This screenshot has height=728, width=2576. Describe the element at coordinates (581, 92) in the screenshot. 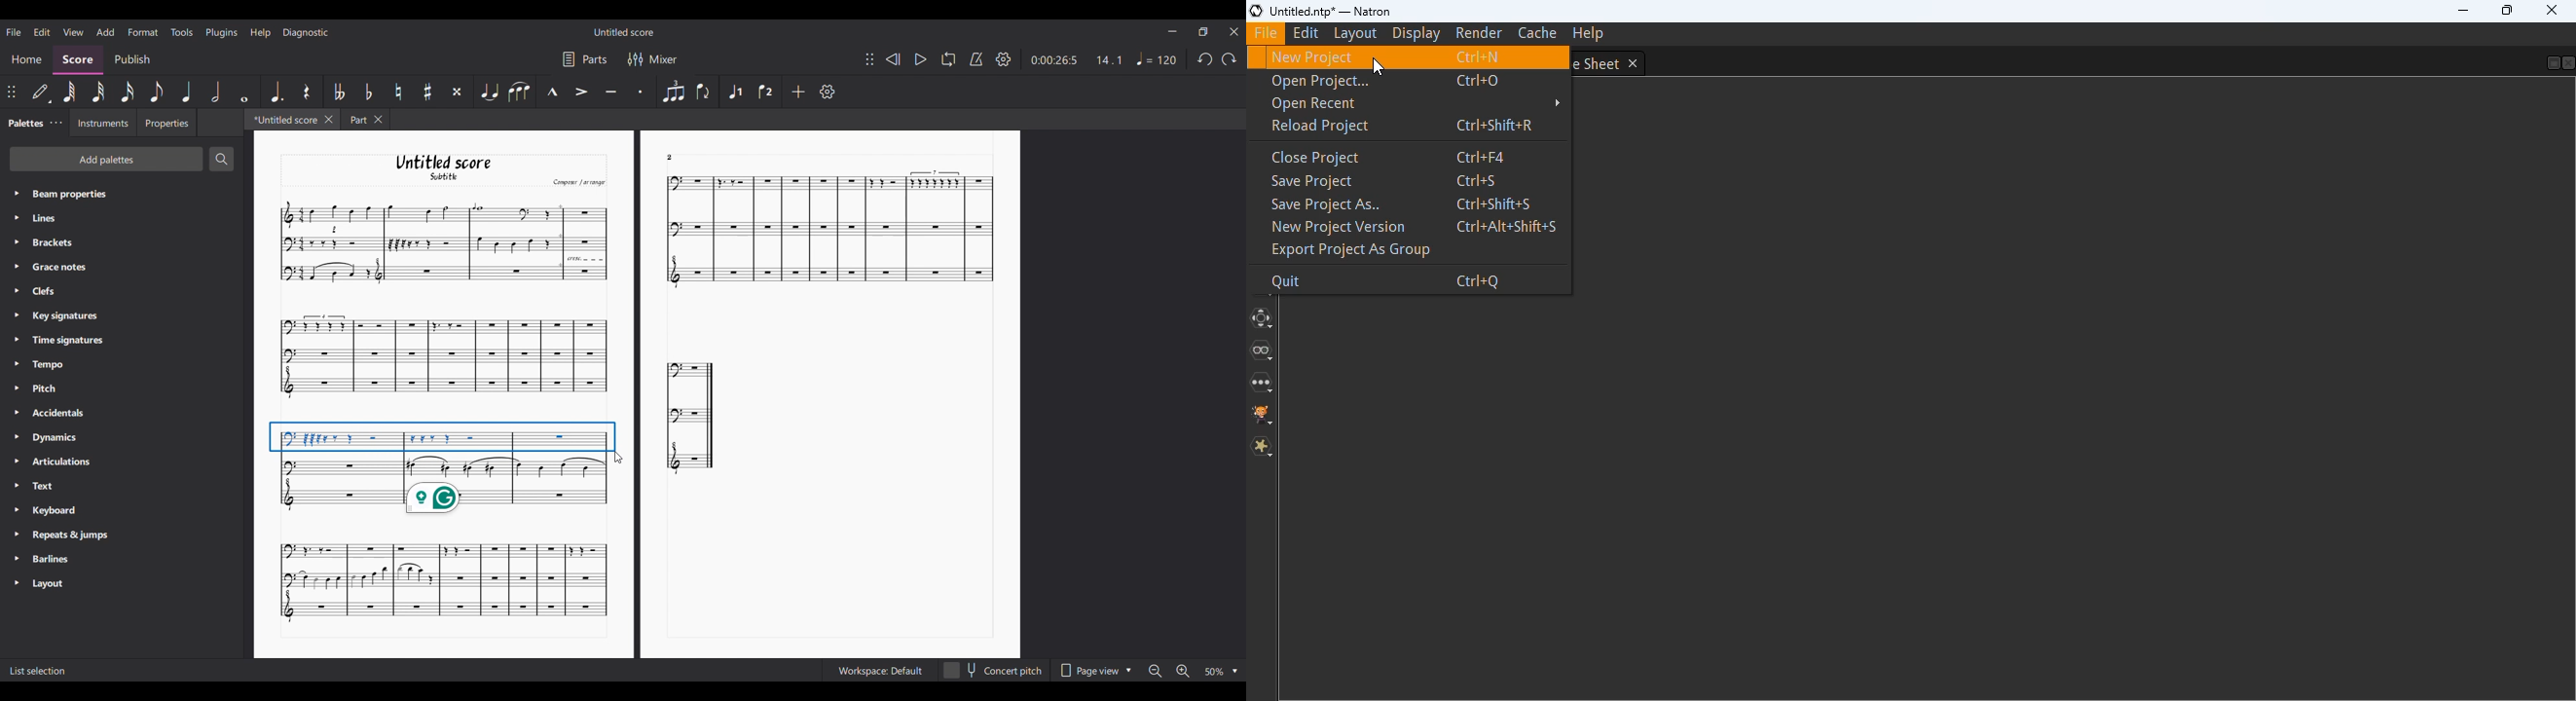

I see `Accent` at that location.